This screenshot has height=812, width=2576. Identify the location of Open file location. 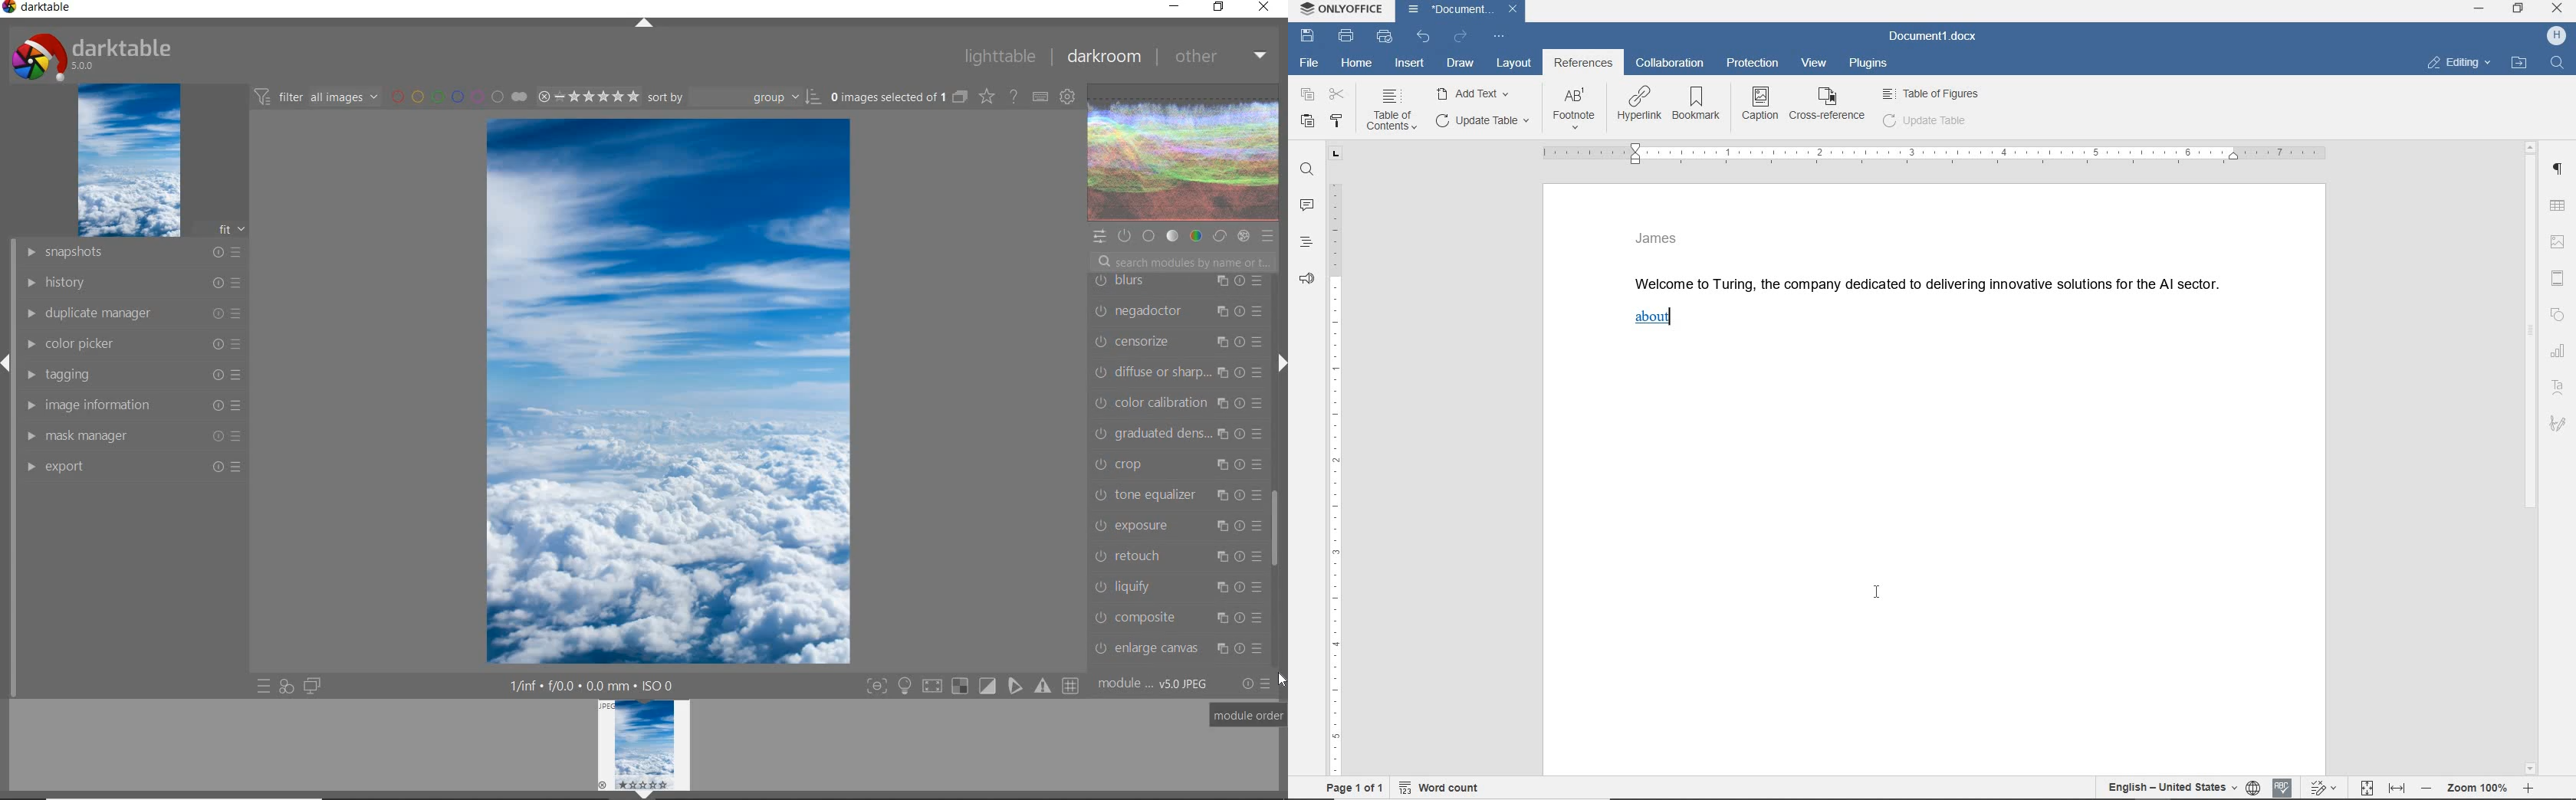
(2524, 60).